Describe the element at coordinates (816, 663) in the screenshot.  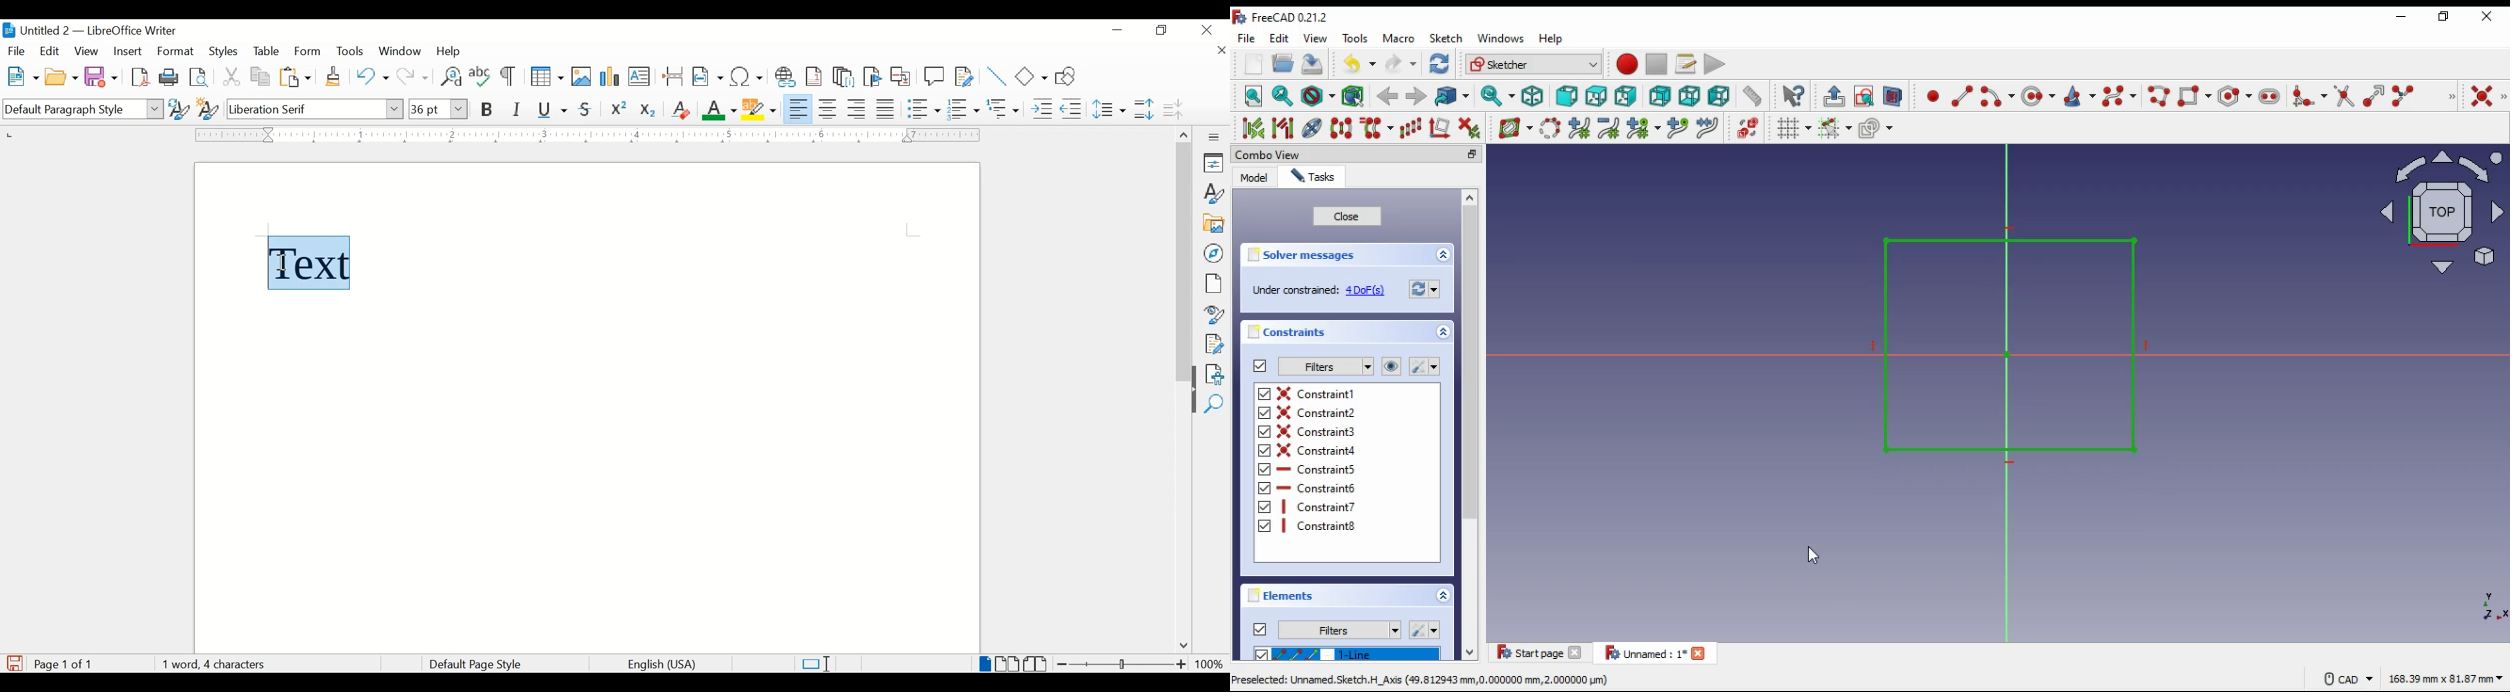
I see `standard selections` at that location.